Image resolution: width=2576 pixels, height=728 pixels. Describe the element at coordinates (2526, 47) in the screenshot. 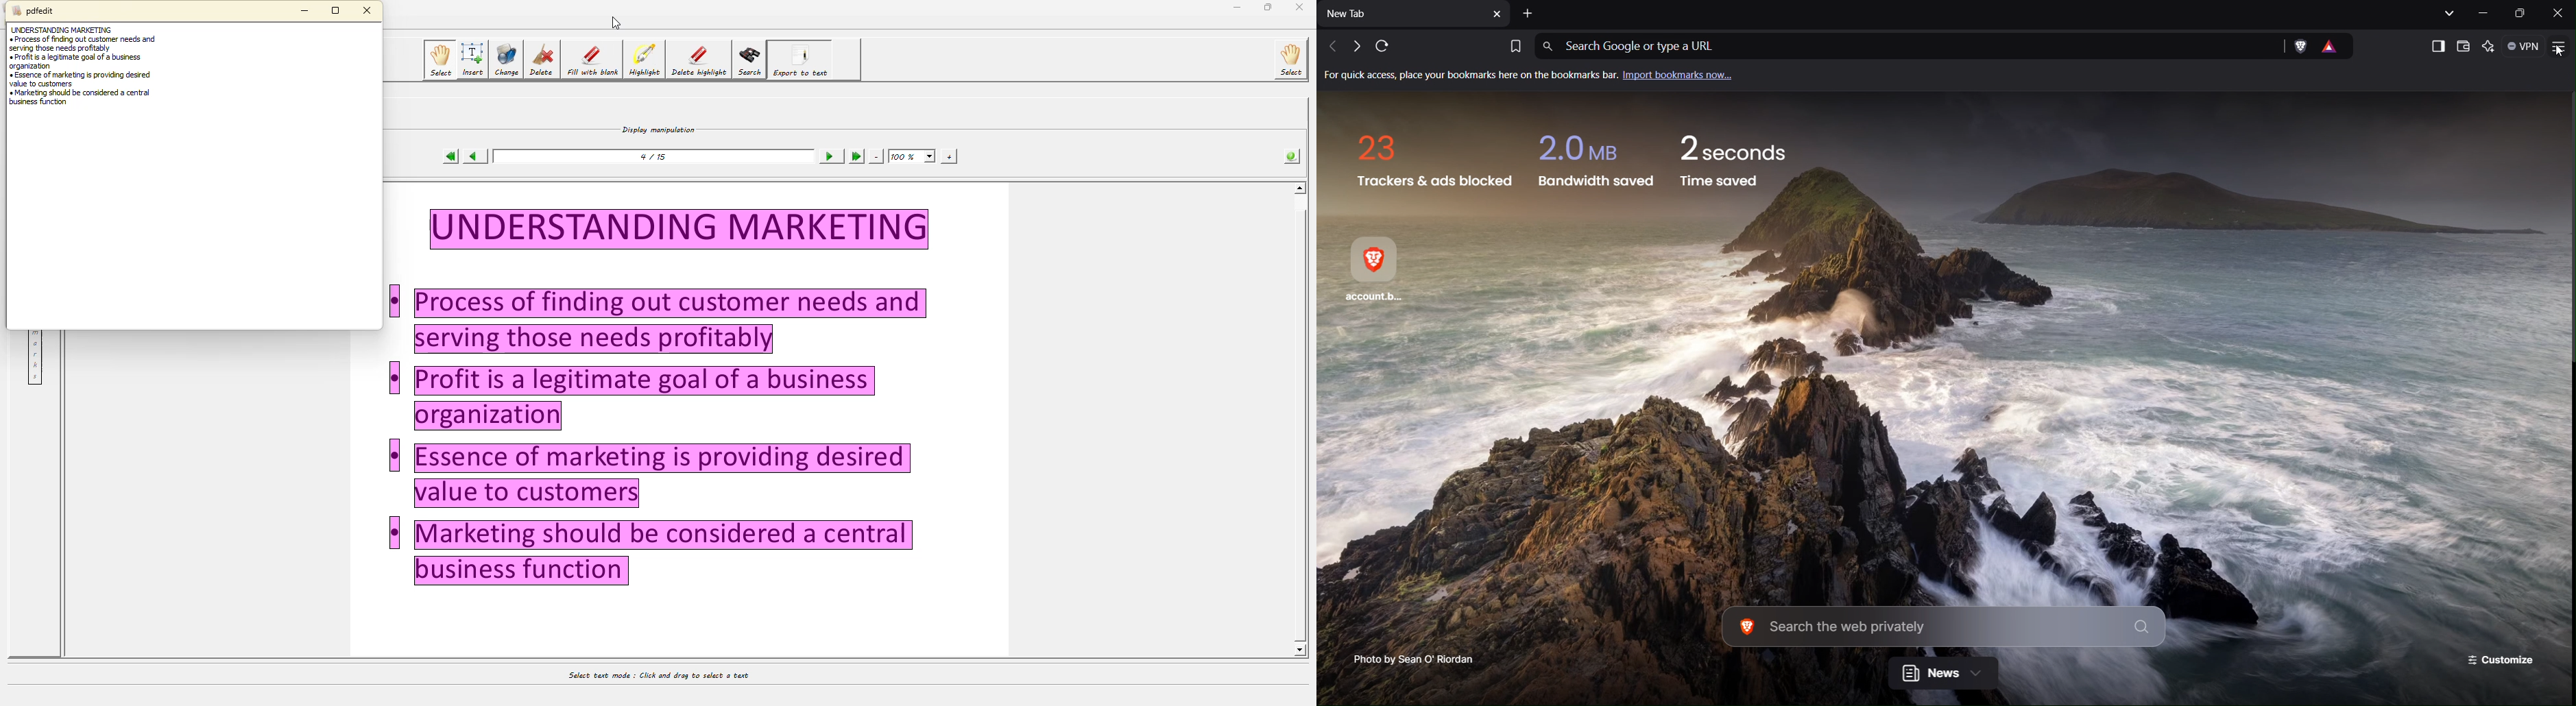

I see `VPN` at that location.